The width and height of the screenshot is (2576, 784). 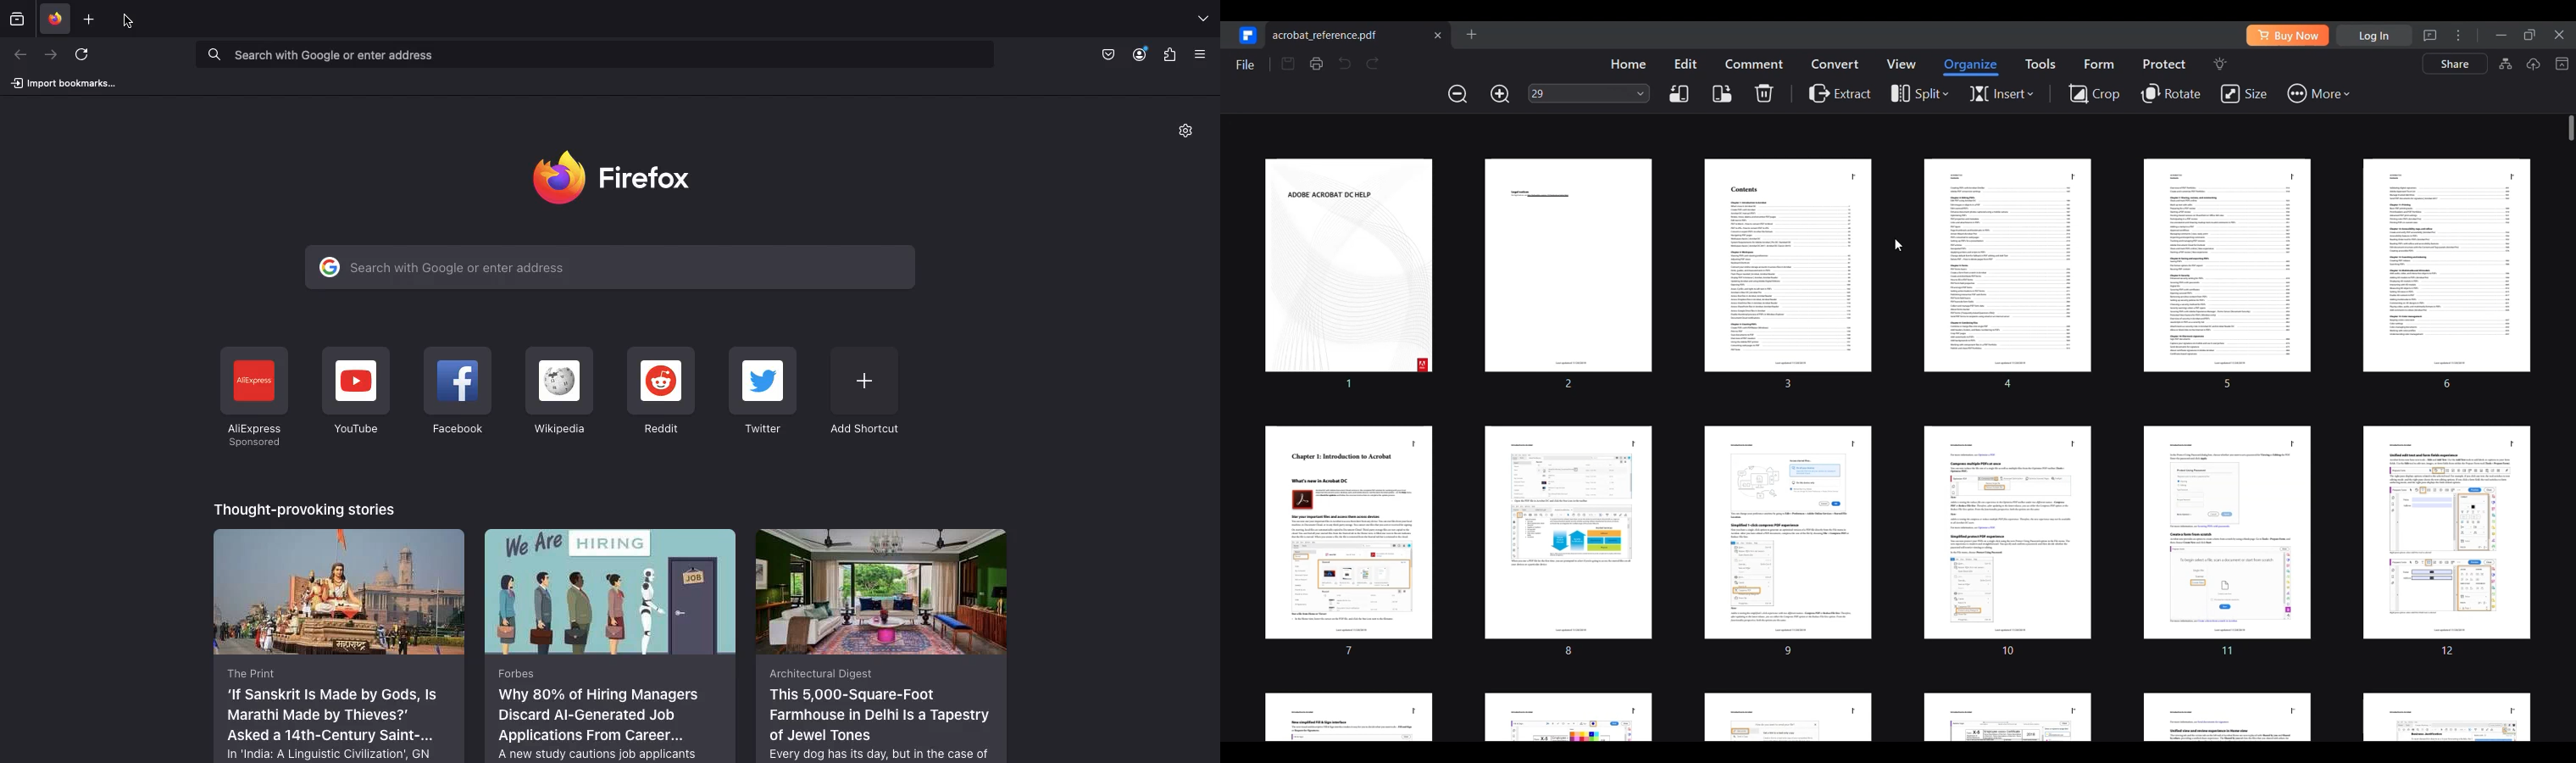 I want to click on View of PDF pages along with numbering under Organize menu, so click(x=1895, y=446).